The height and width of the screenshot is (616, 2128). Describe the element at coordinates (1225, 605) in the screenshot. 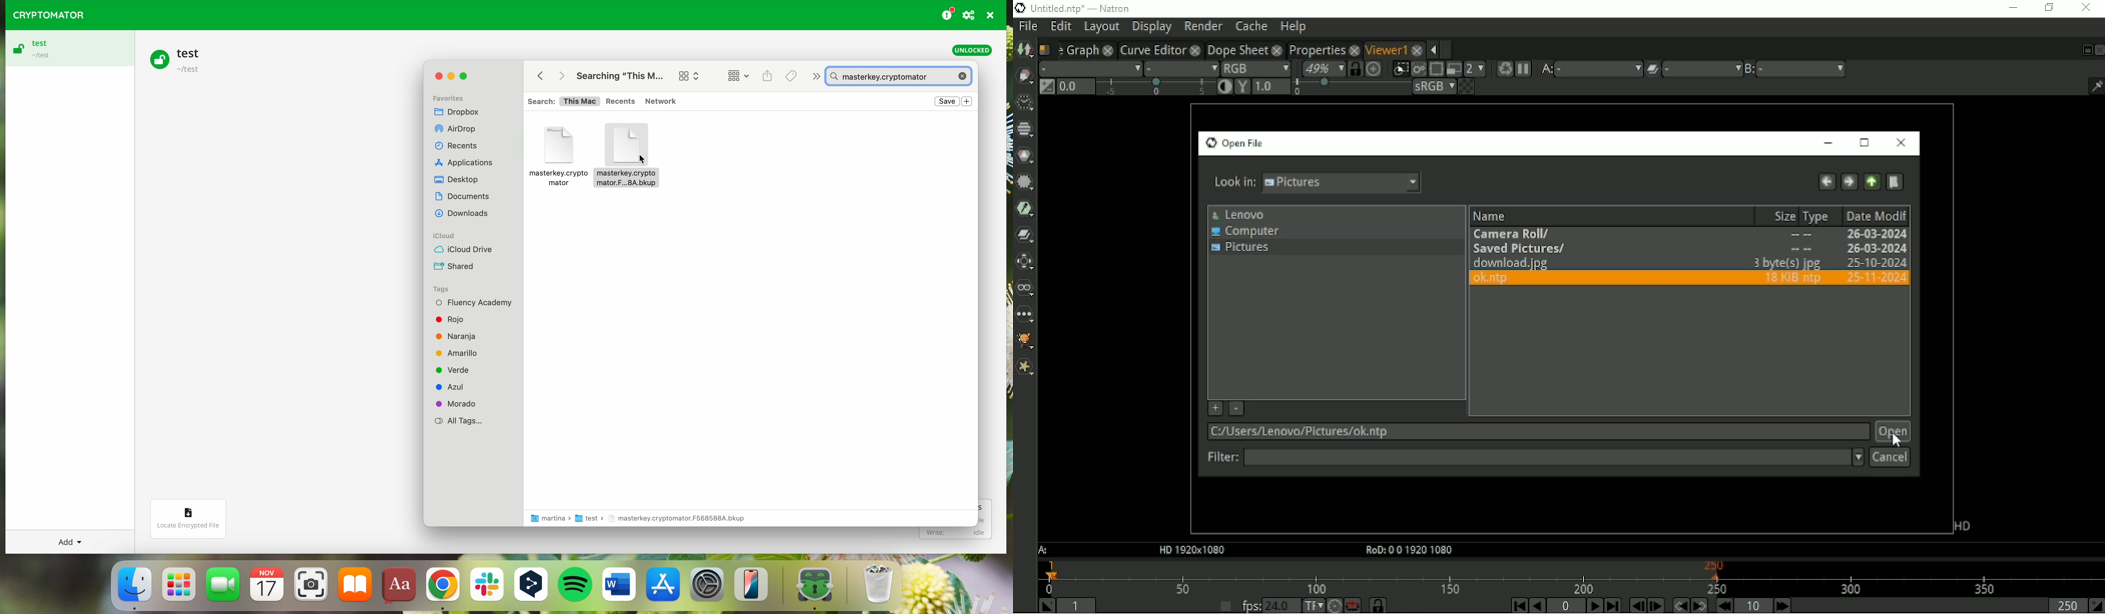

I see `Set playback frame rate automatically` at that location.